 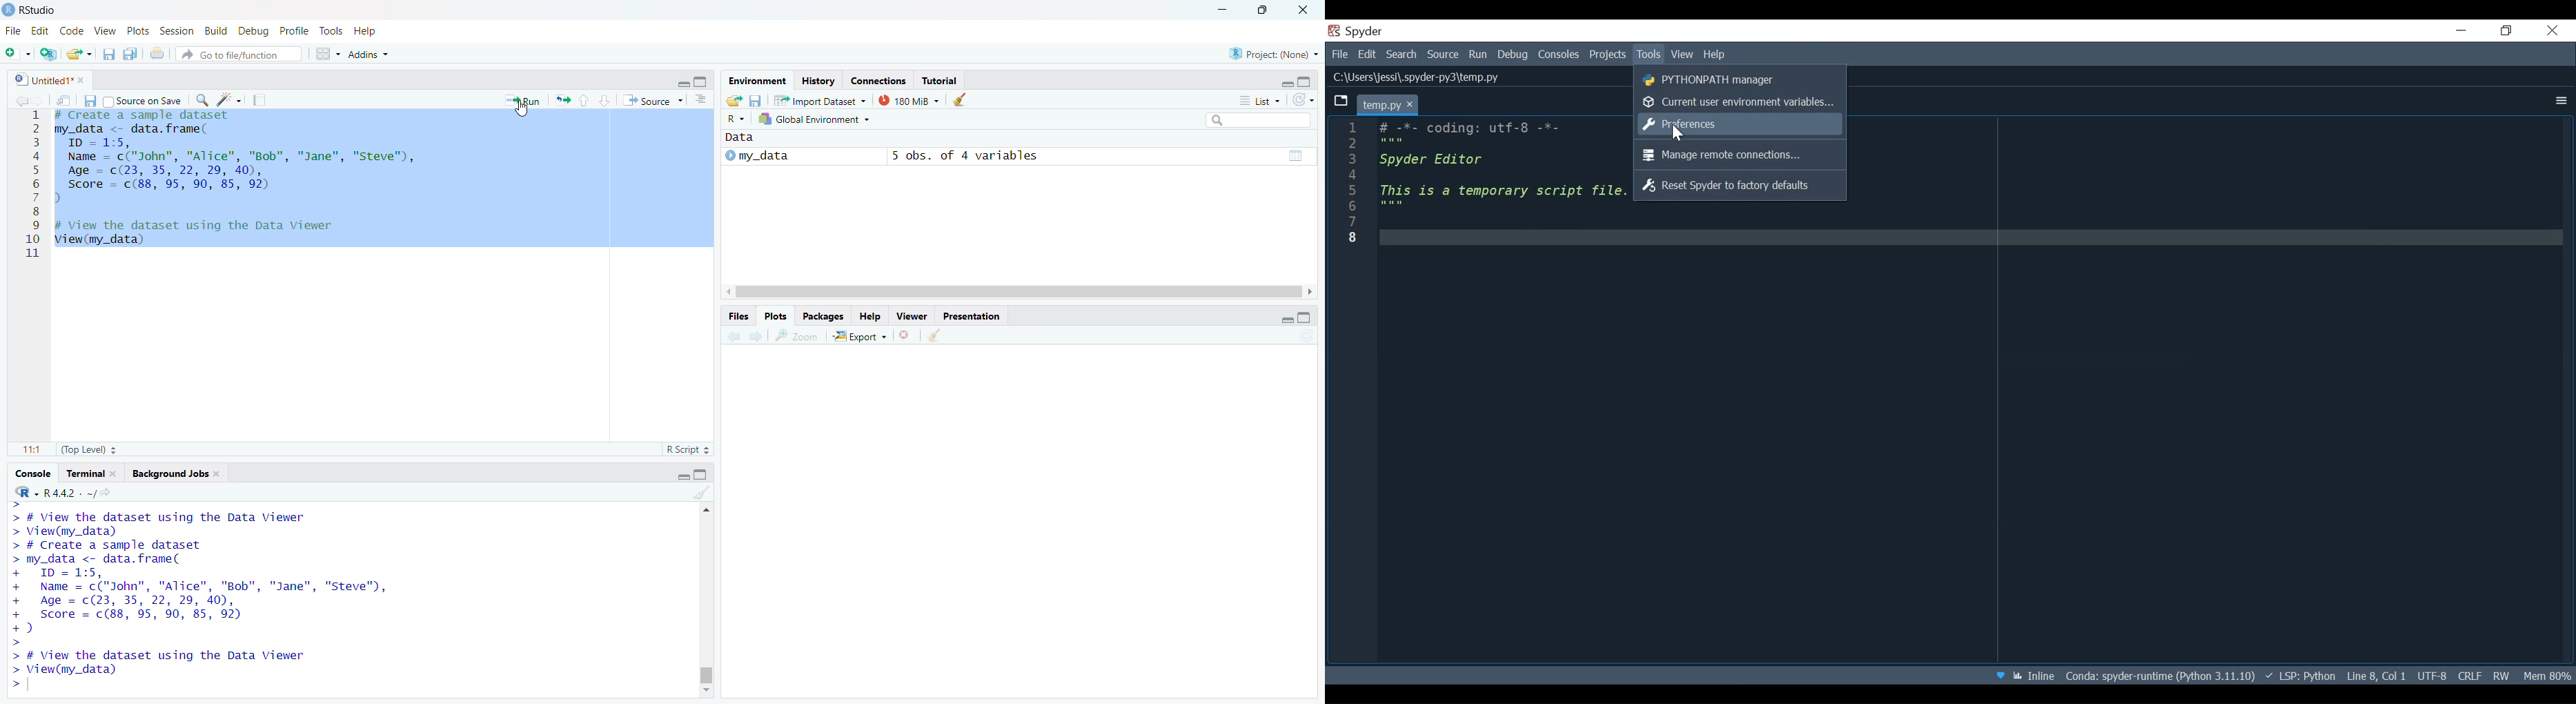 I want to click on Close, so click(x=1301, y=10).